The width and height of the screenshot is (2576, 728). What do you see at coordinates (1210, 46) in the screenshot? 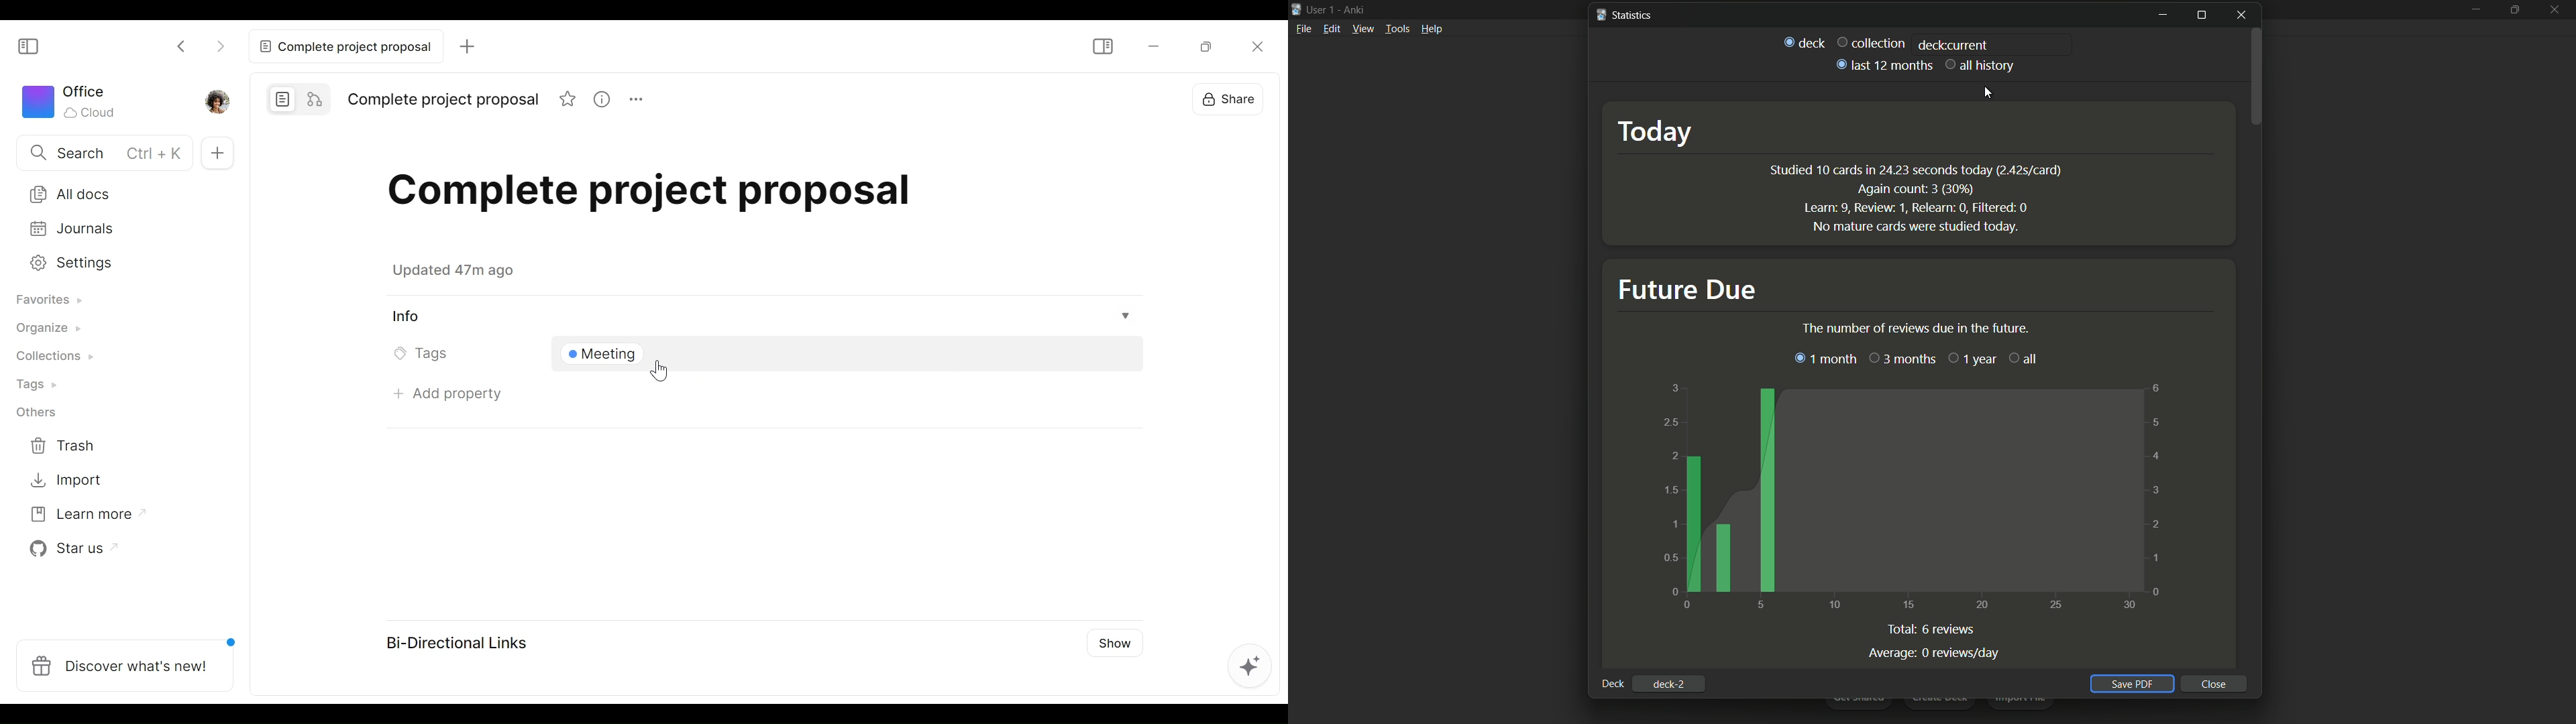
I see `Restore` at bounding box center [1210, 46].